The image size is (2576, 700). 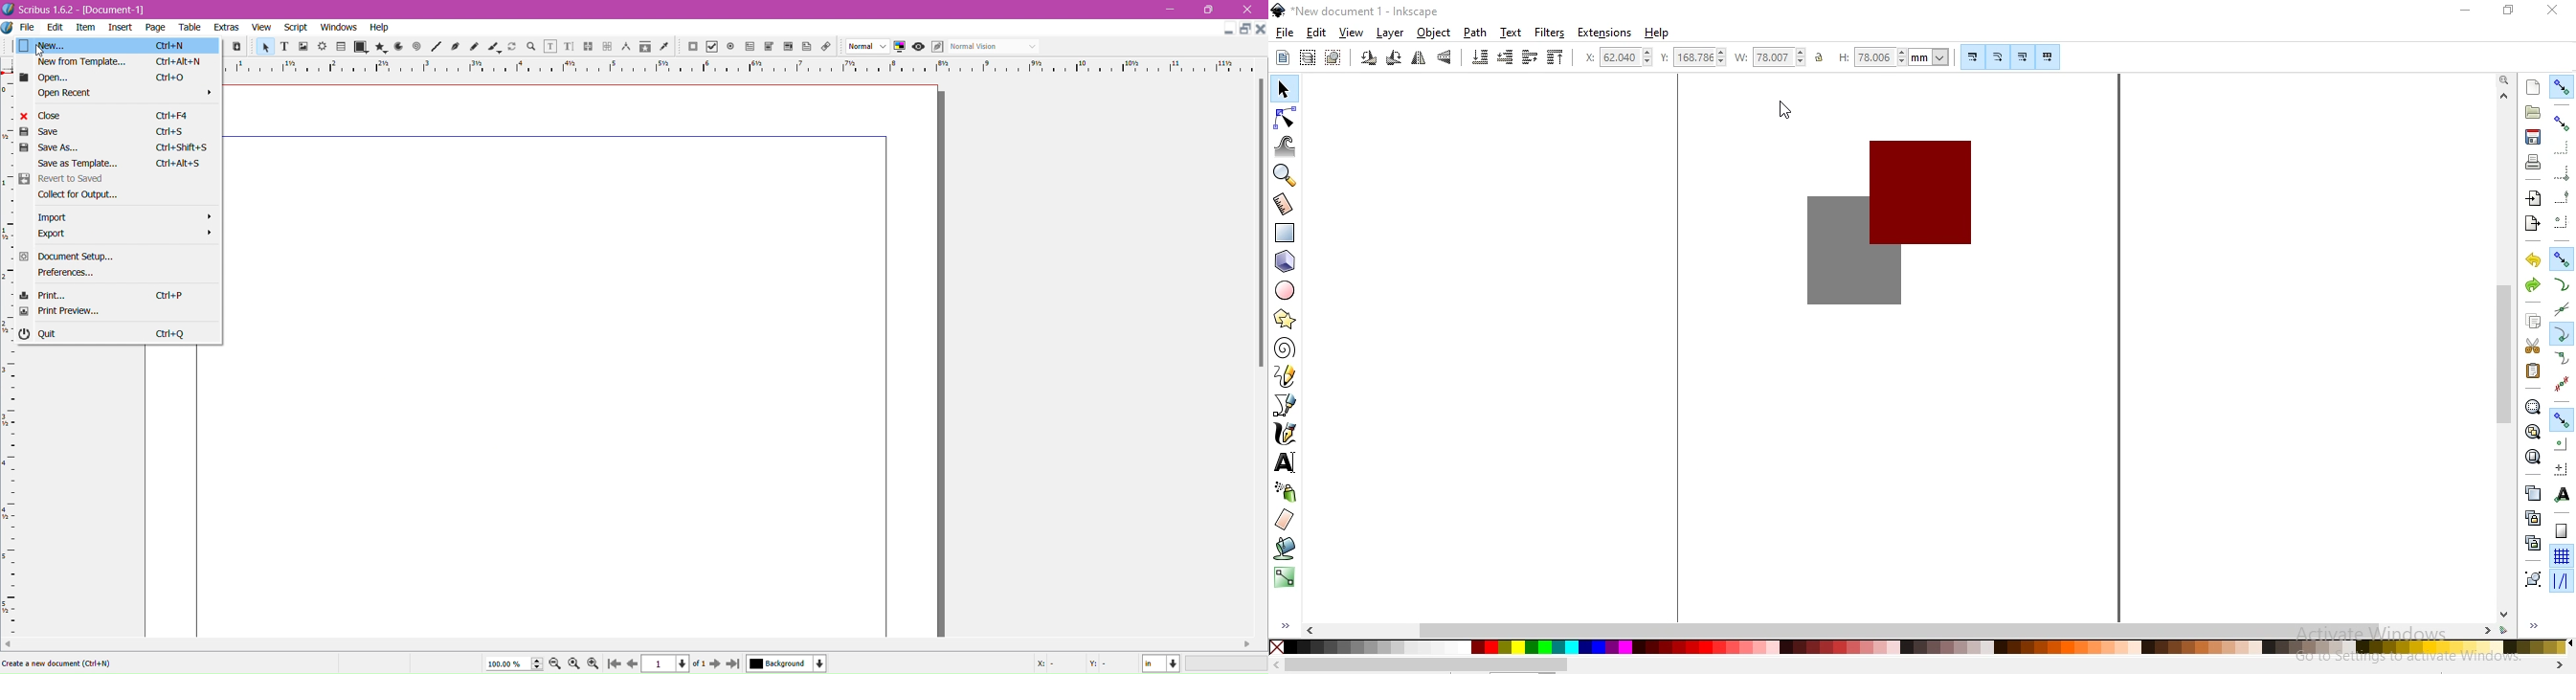 What do you see at coordinates (2532, 408) in the screenshot?
I see `zoom to fit selection` at bounding box center [2532, 408].